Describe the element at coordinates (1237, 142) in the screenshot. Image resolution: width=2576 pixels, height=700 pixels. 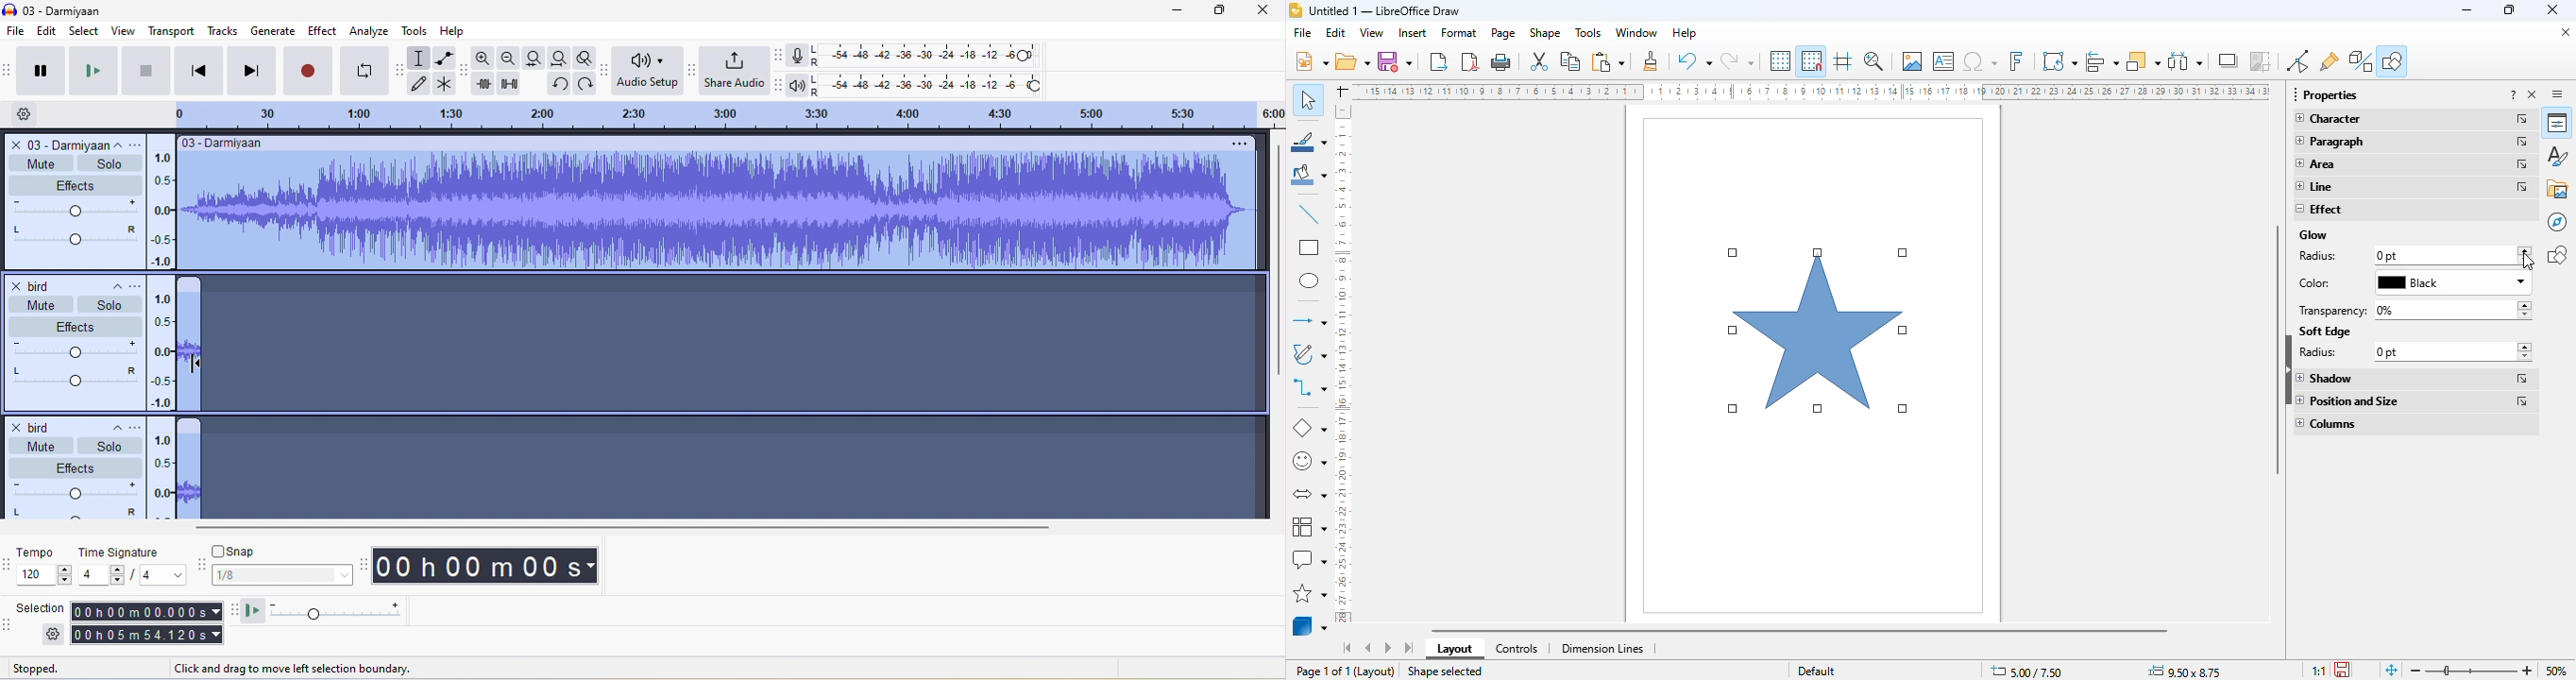
I see `option` at that location.